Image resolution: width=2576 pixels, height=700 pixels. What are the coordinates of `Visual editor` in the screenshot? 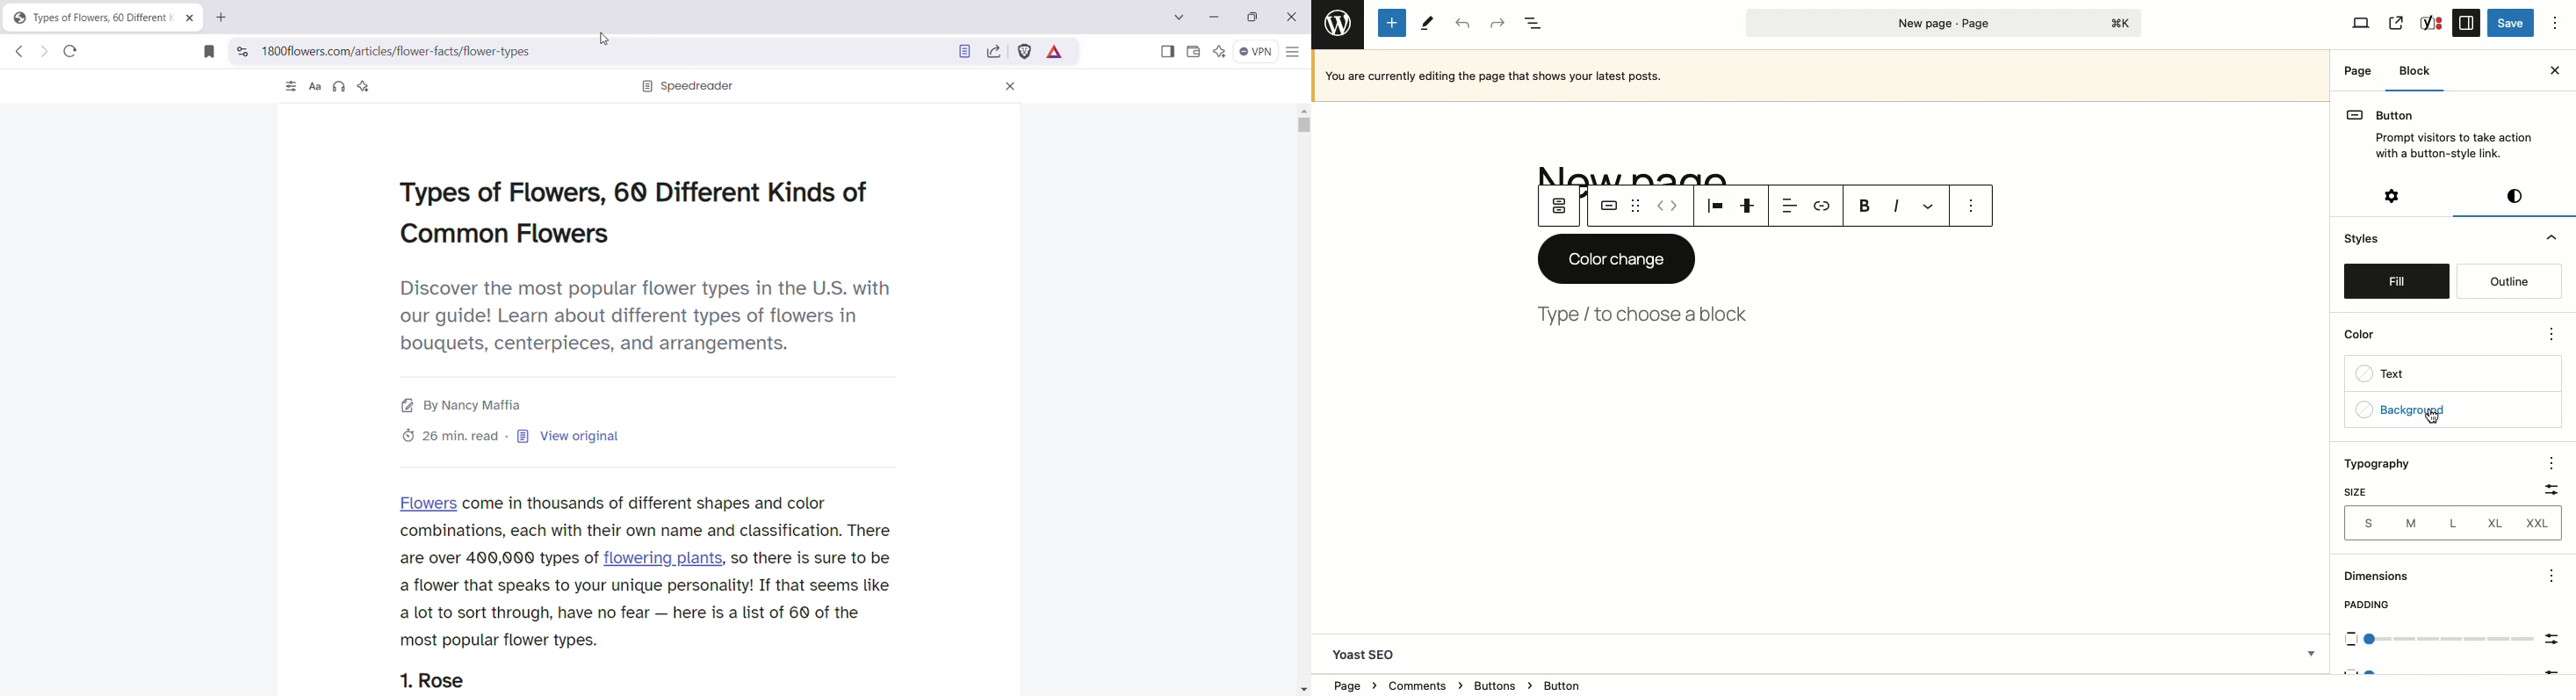 It's located at (2518, 194).